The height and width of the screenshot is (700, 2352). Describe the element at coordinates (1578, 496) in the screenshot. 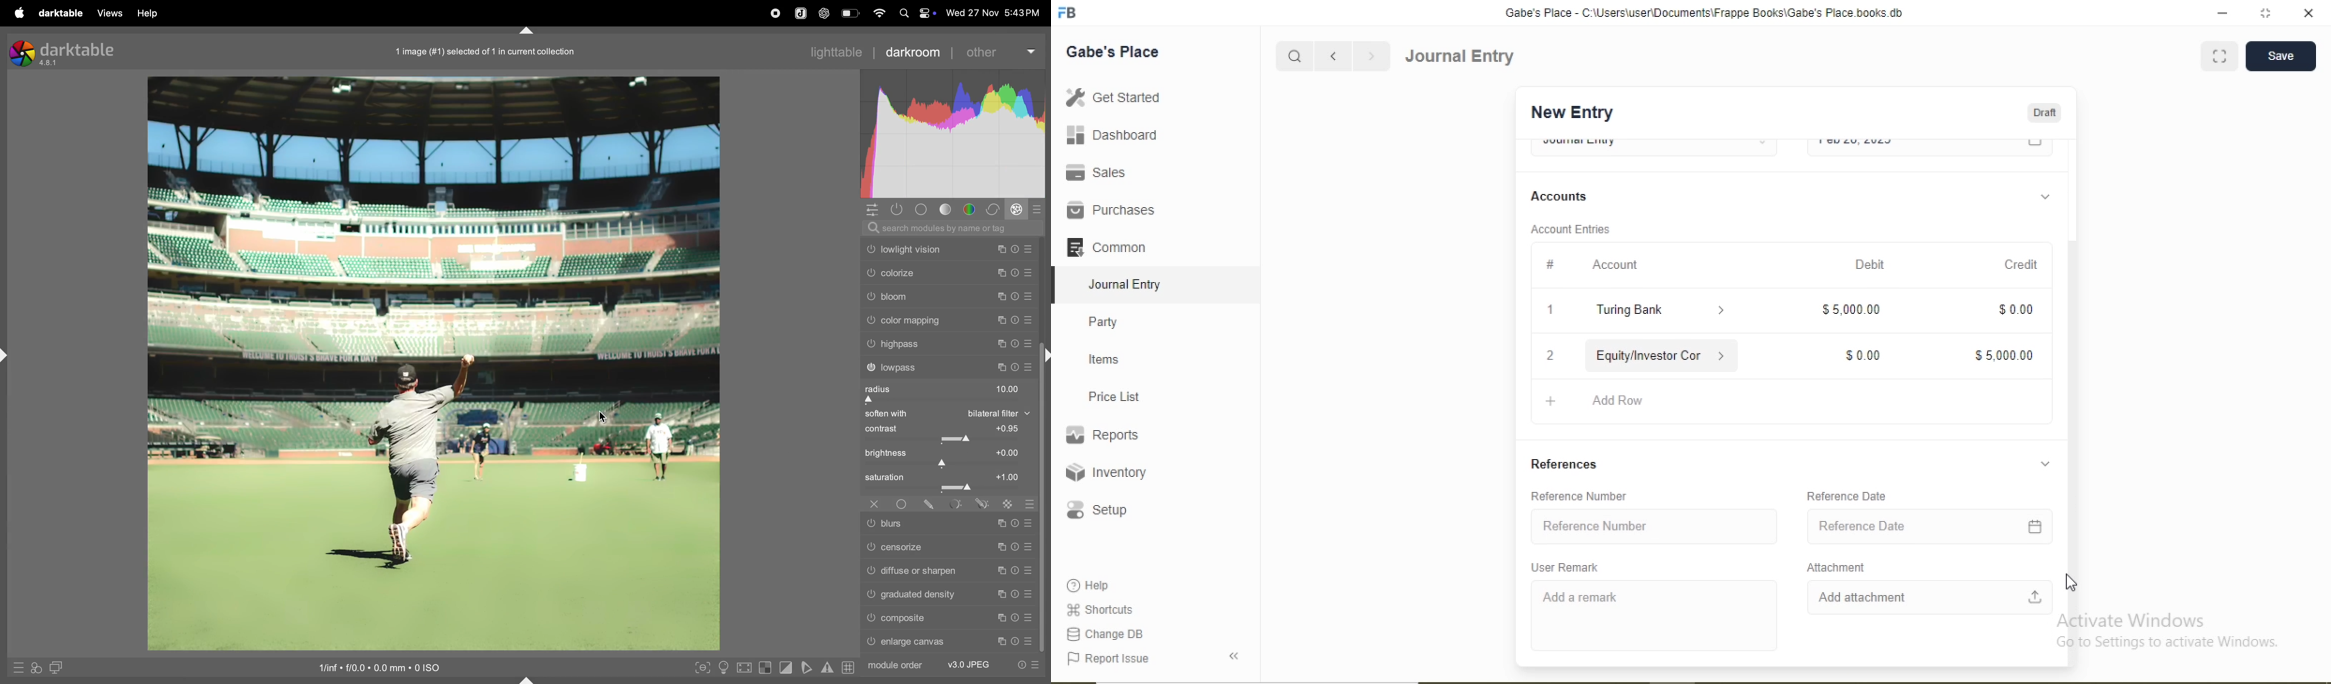

I see `Reference Number` at that location.